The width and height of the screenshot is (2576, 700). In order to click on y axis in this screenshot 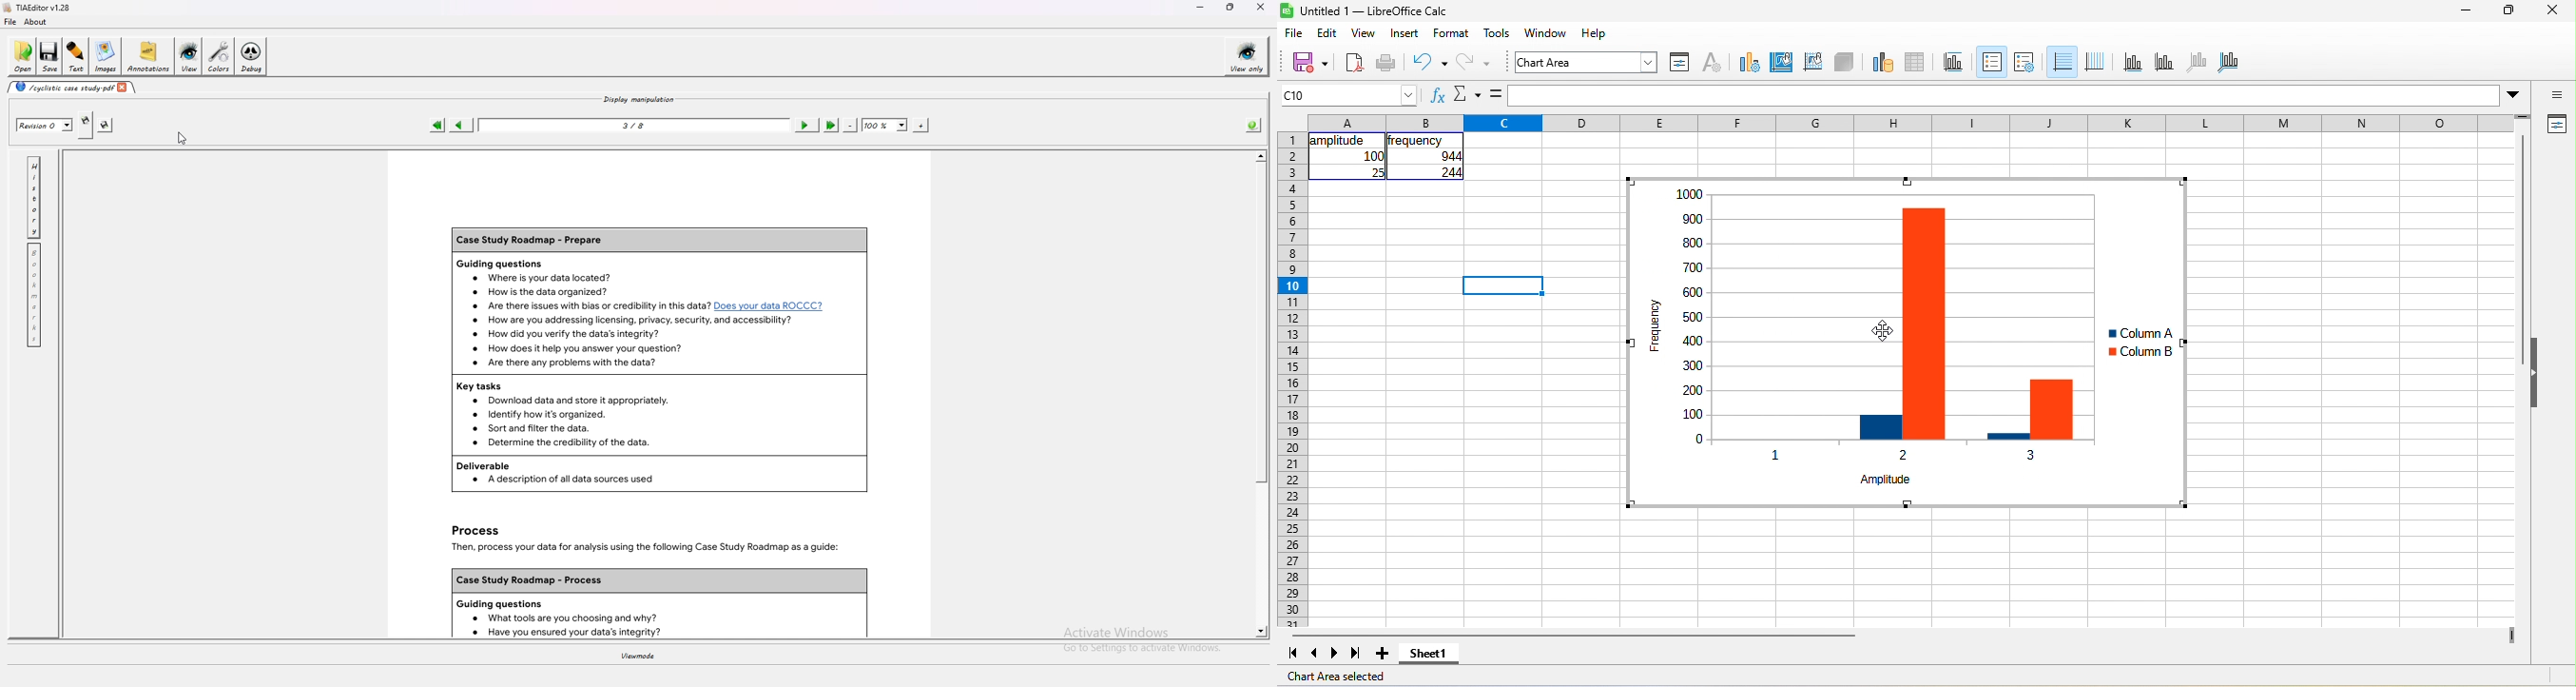, I will do `click(2164, 63)`.